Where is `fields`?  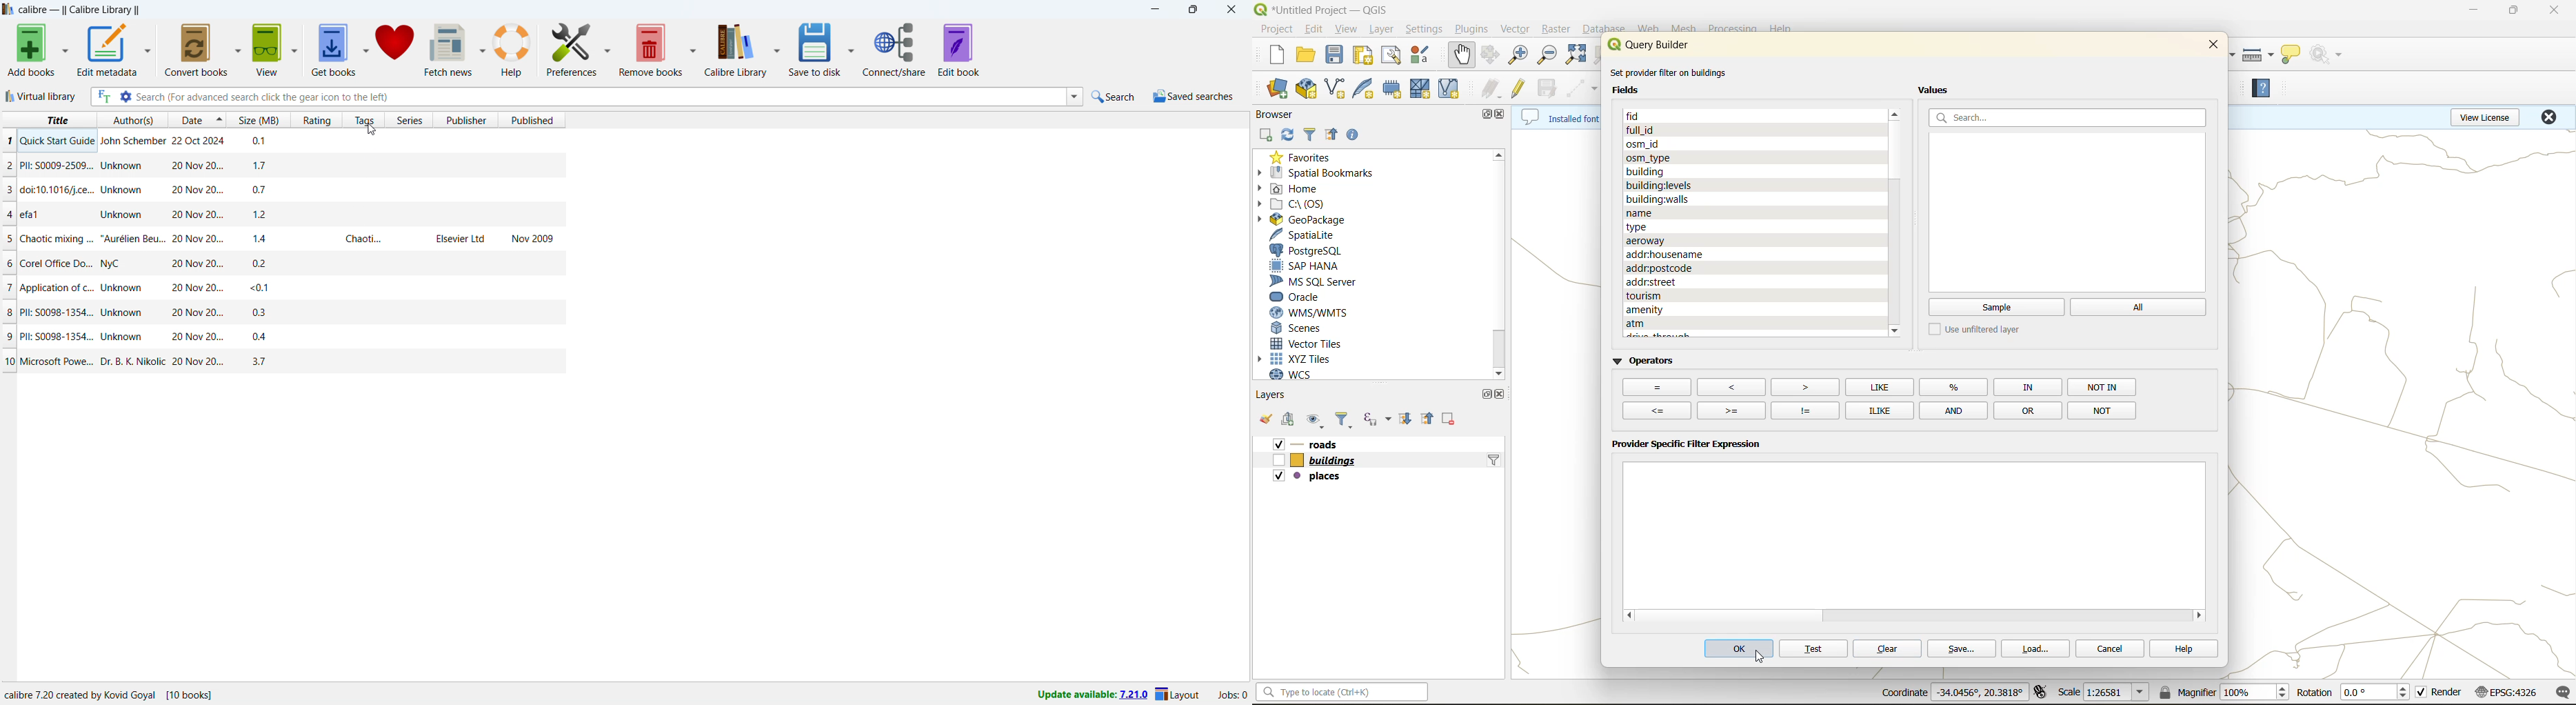
fields is located at coordinates (1651, 117).